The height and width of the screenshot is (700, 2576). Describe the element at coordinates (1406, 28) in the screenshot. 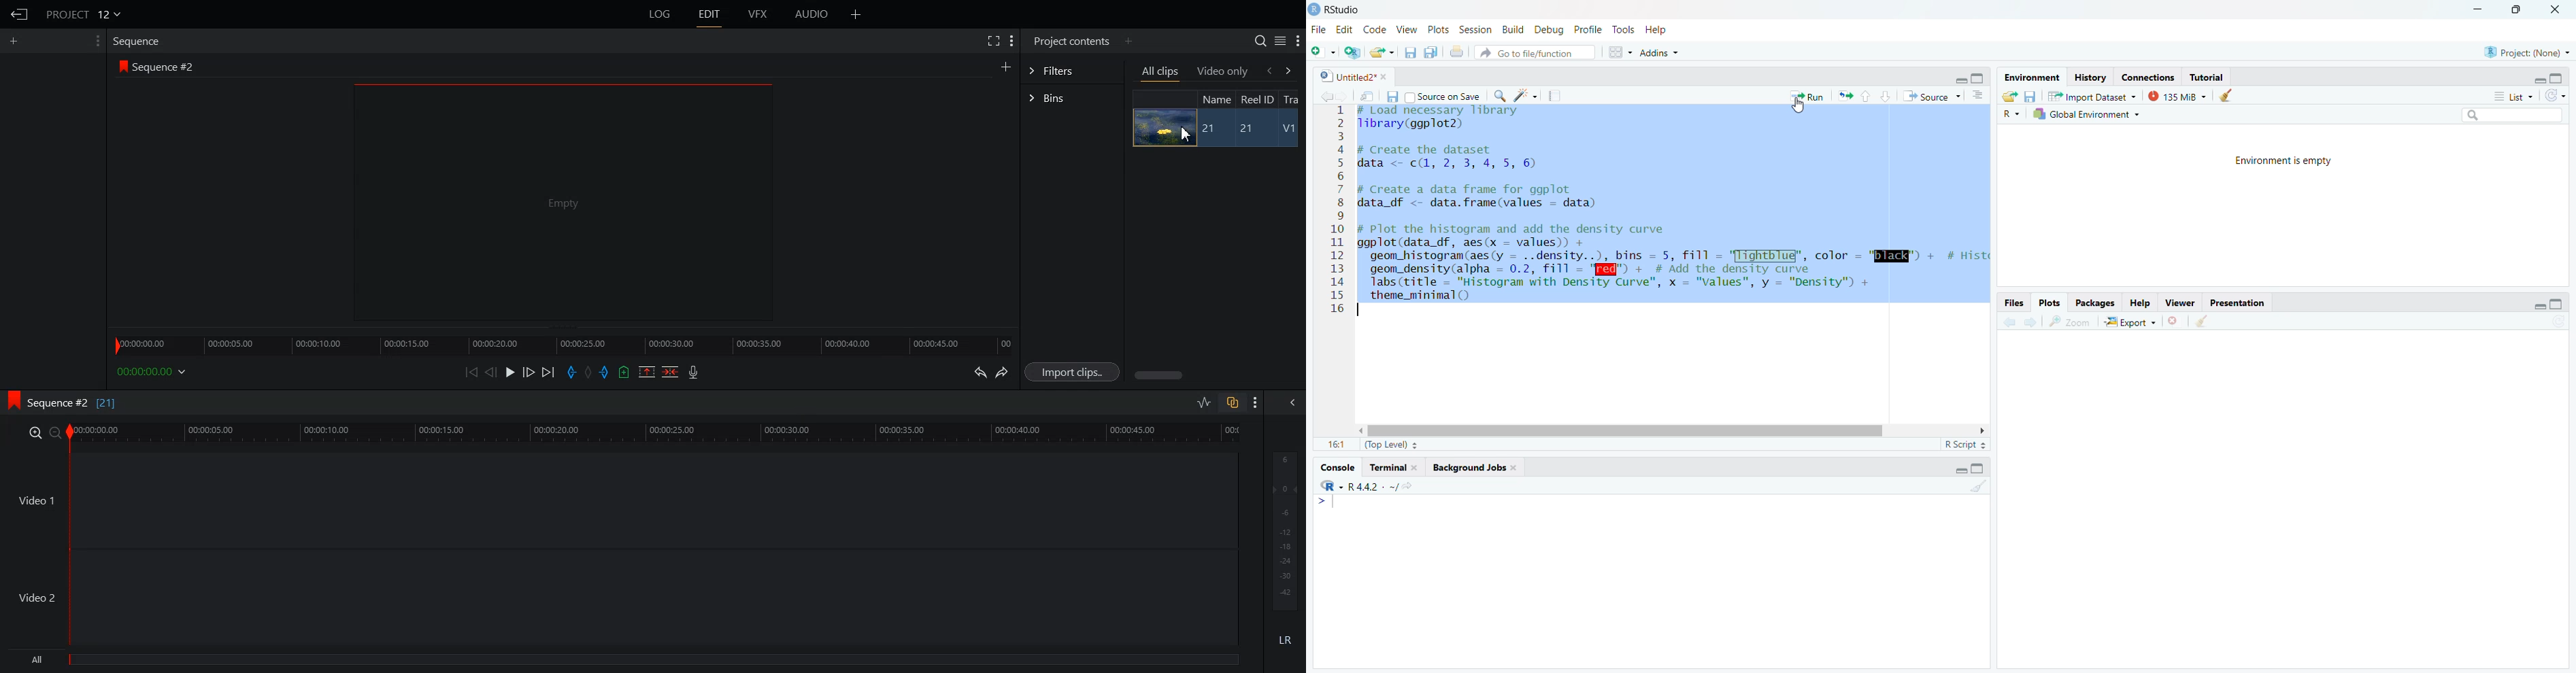

I see `View` at that location.